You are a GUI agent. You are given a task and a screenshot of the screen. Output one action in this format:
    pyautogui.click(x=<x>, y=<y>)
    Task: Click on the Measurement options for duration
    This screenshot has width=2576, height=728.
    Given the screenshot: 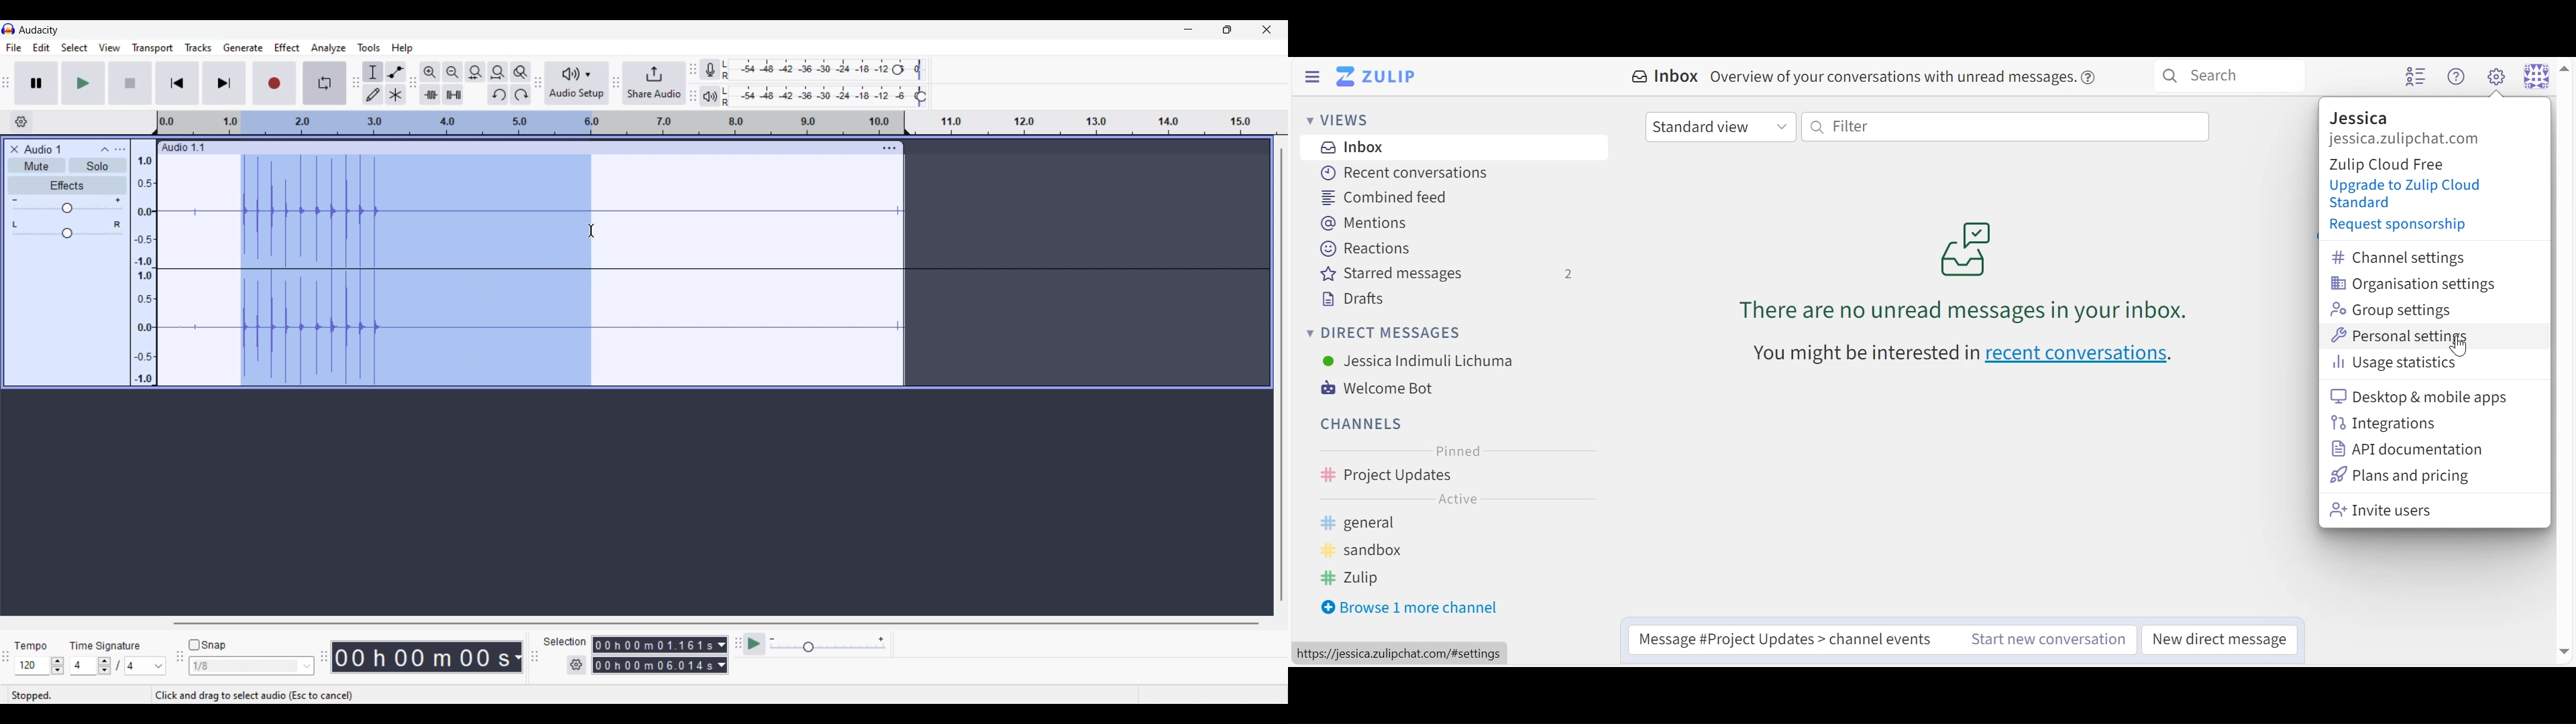 What is the action you would take?
    pyautogui.click(x=517, y=658)
    